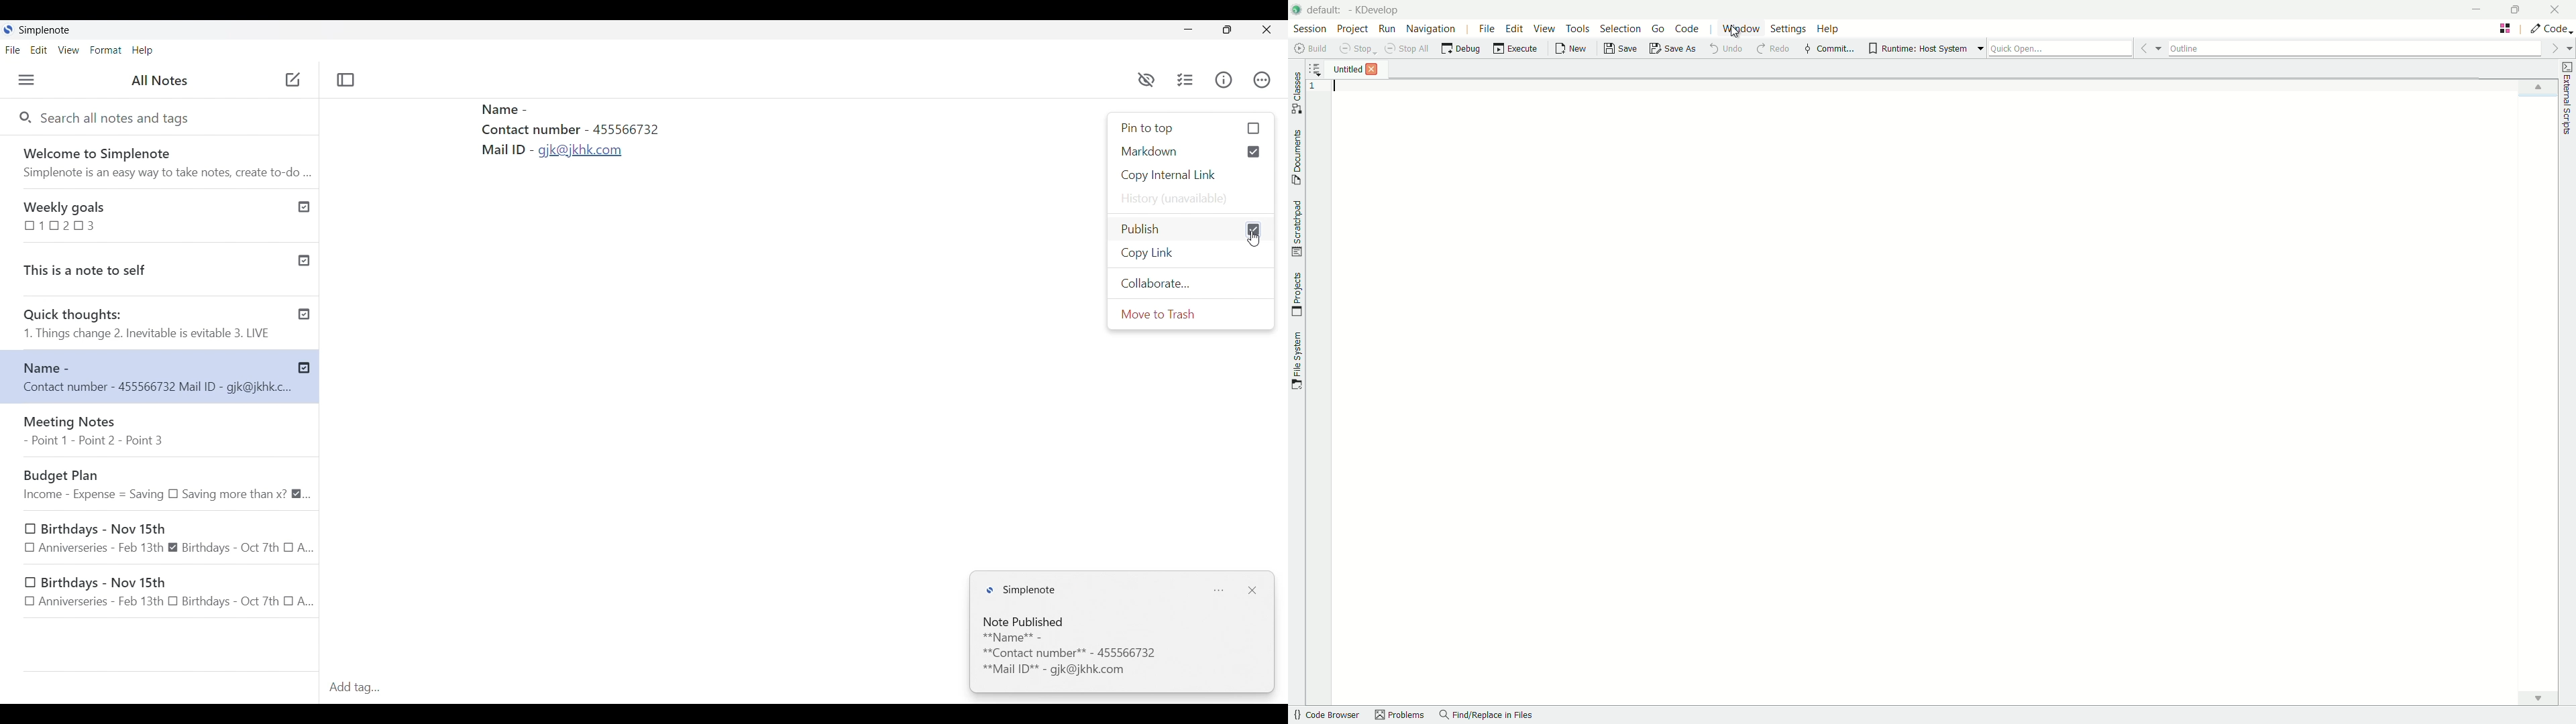  Describe the element at coordinates (1255, 239) in the screenshot. I see `Cursor ` at that location.